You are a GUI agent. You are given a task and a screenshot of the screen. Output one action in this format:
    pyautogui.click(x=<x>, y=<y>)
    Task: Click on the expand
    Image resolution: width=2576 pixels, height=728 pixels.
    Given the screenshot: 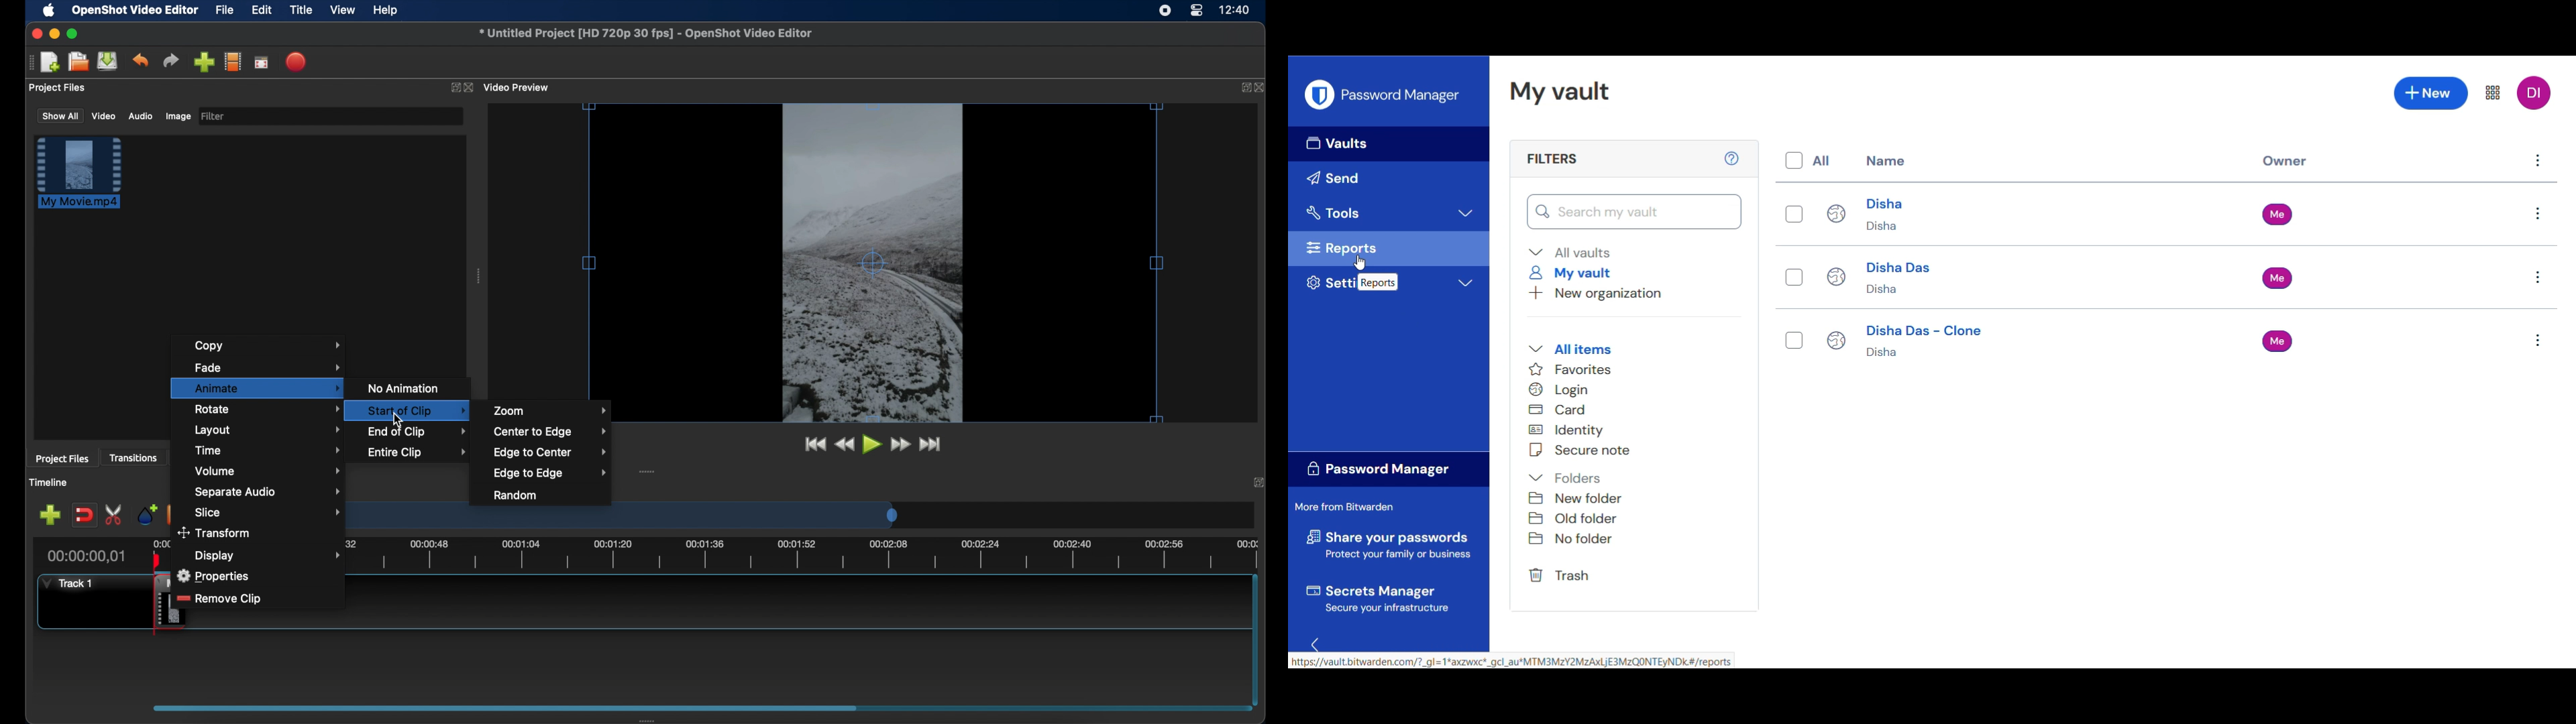 What is the action you would take?
    pyautogui.click(x=452, y=89)
    